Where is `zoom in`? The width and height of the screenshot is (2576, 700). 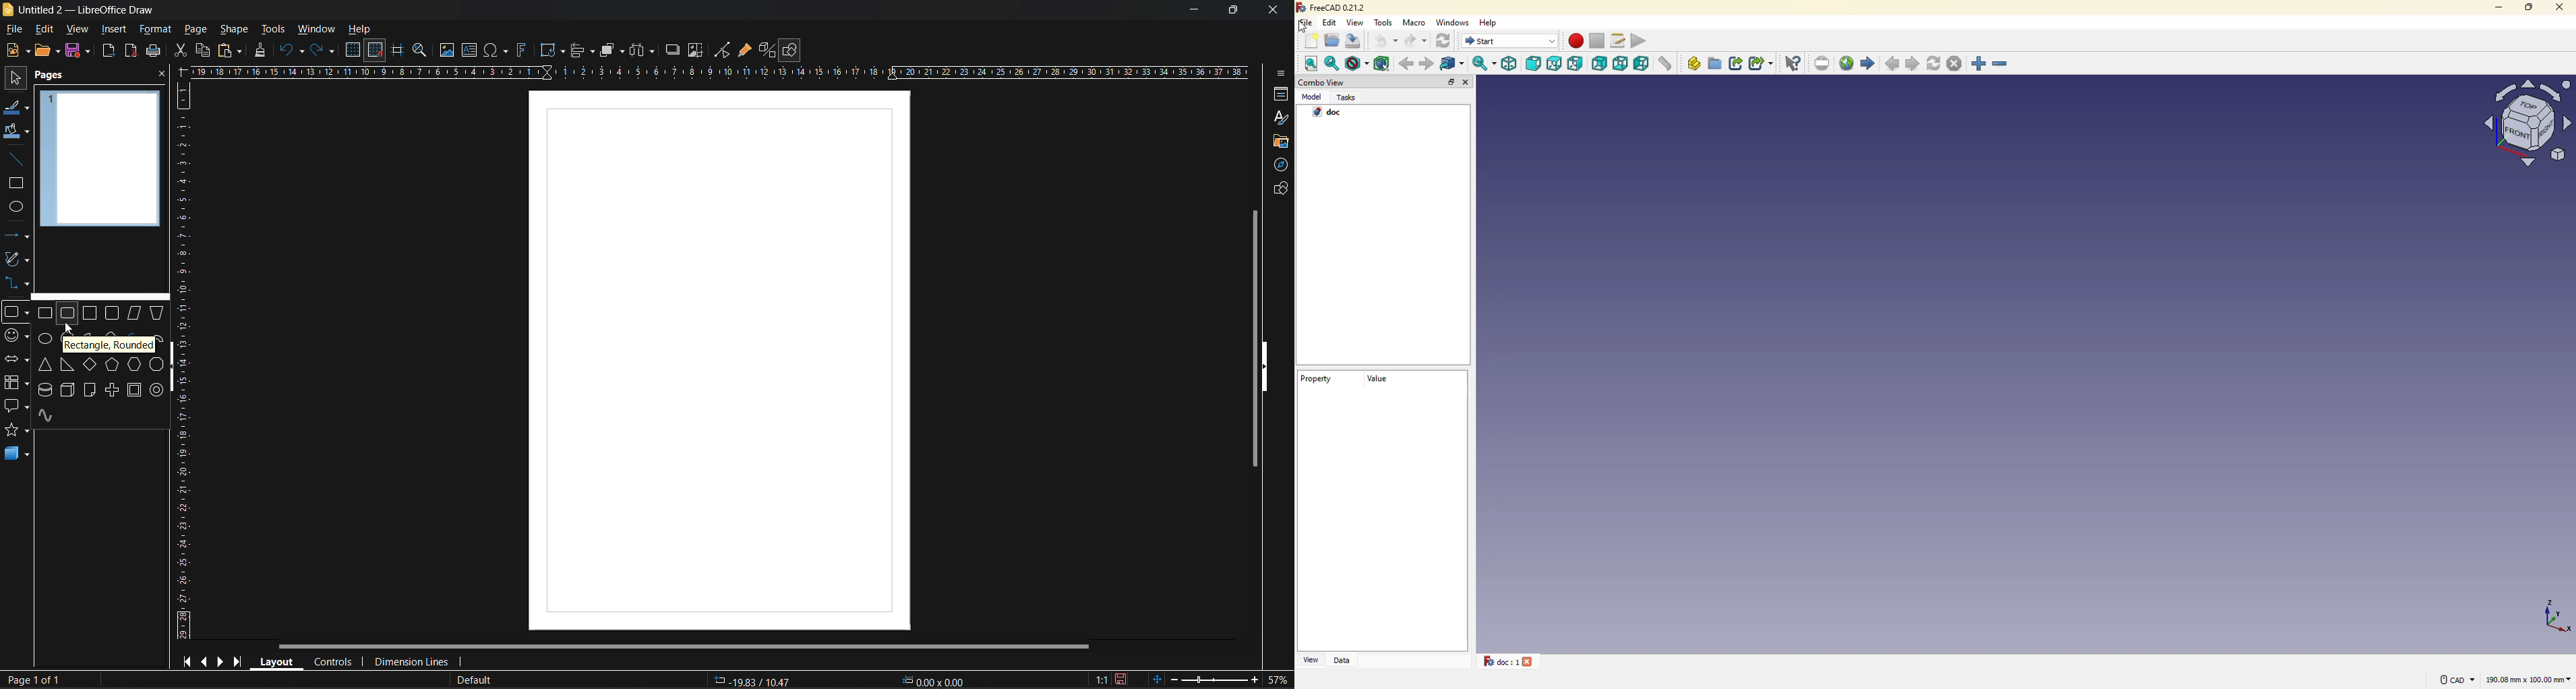
zoom in is located at coordinates (1979, 64).